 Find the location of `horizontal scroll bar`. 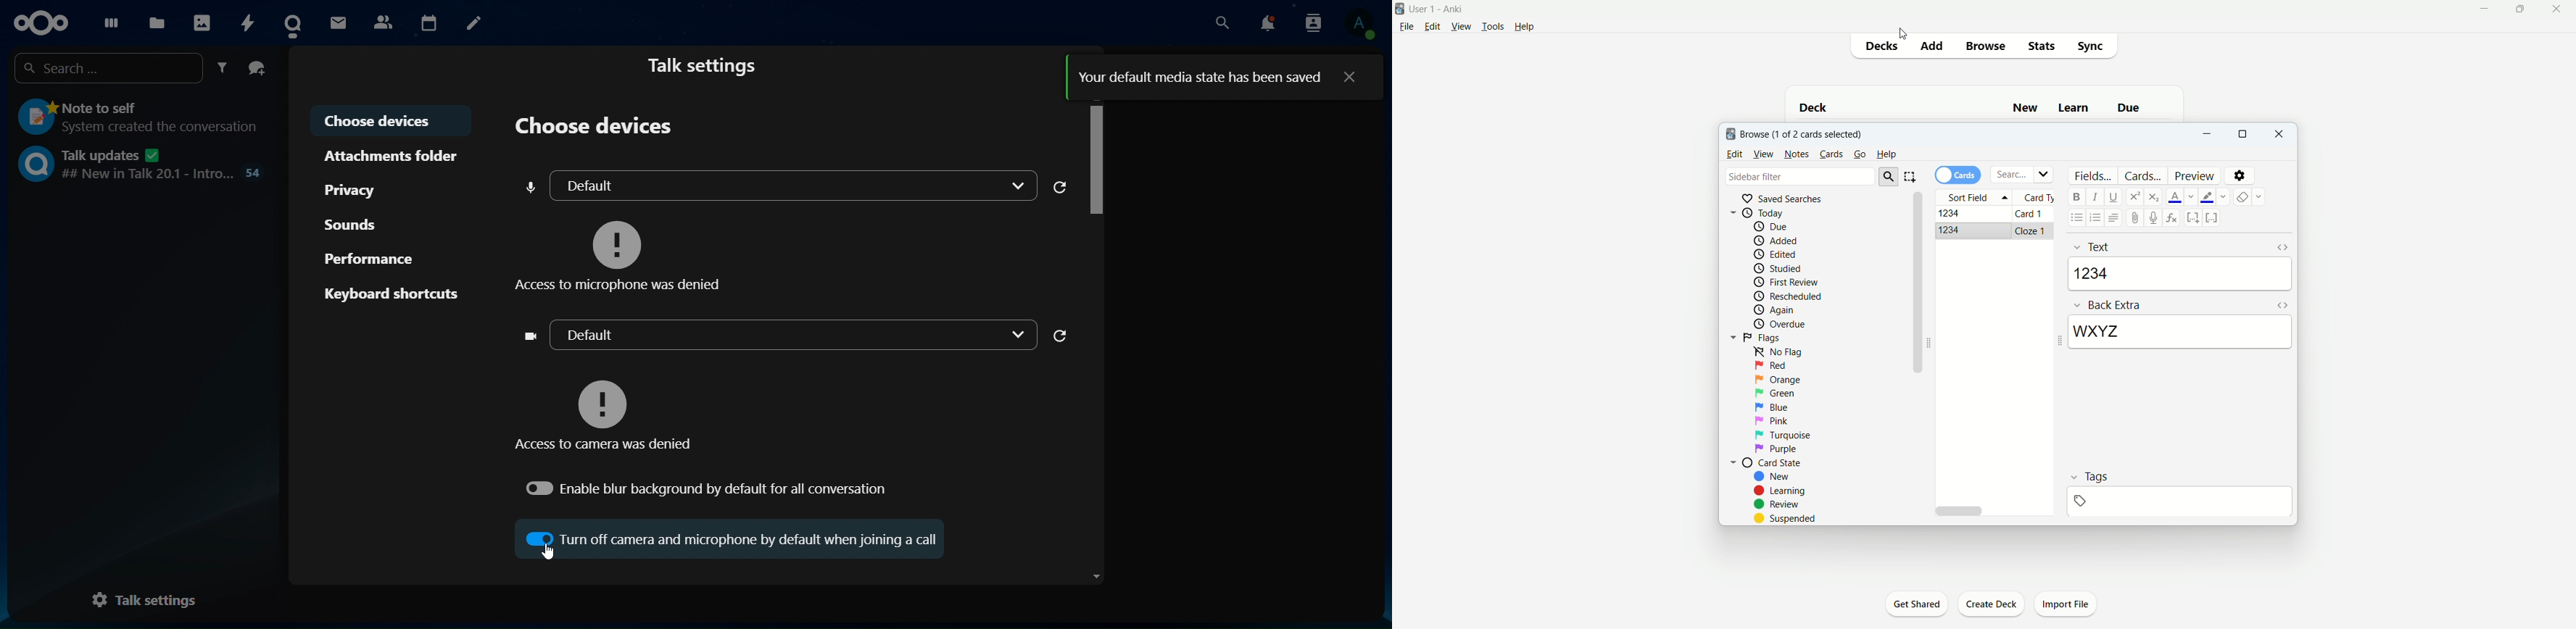

horizontal scroll bar is located at coordinates (1995, 509).